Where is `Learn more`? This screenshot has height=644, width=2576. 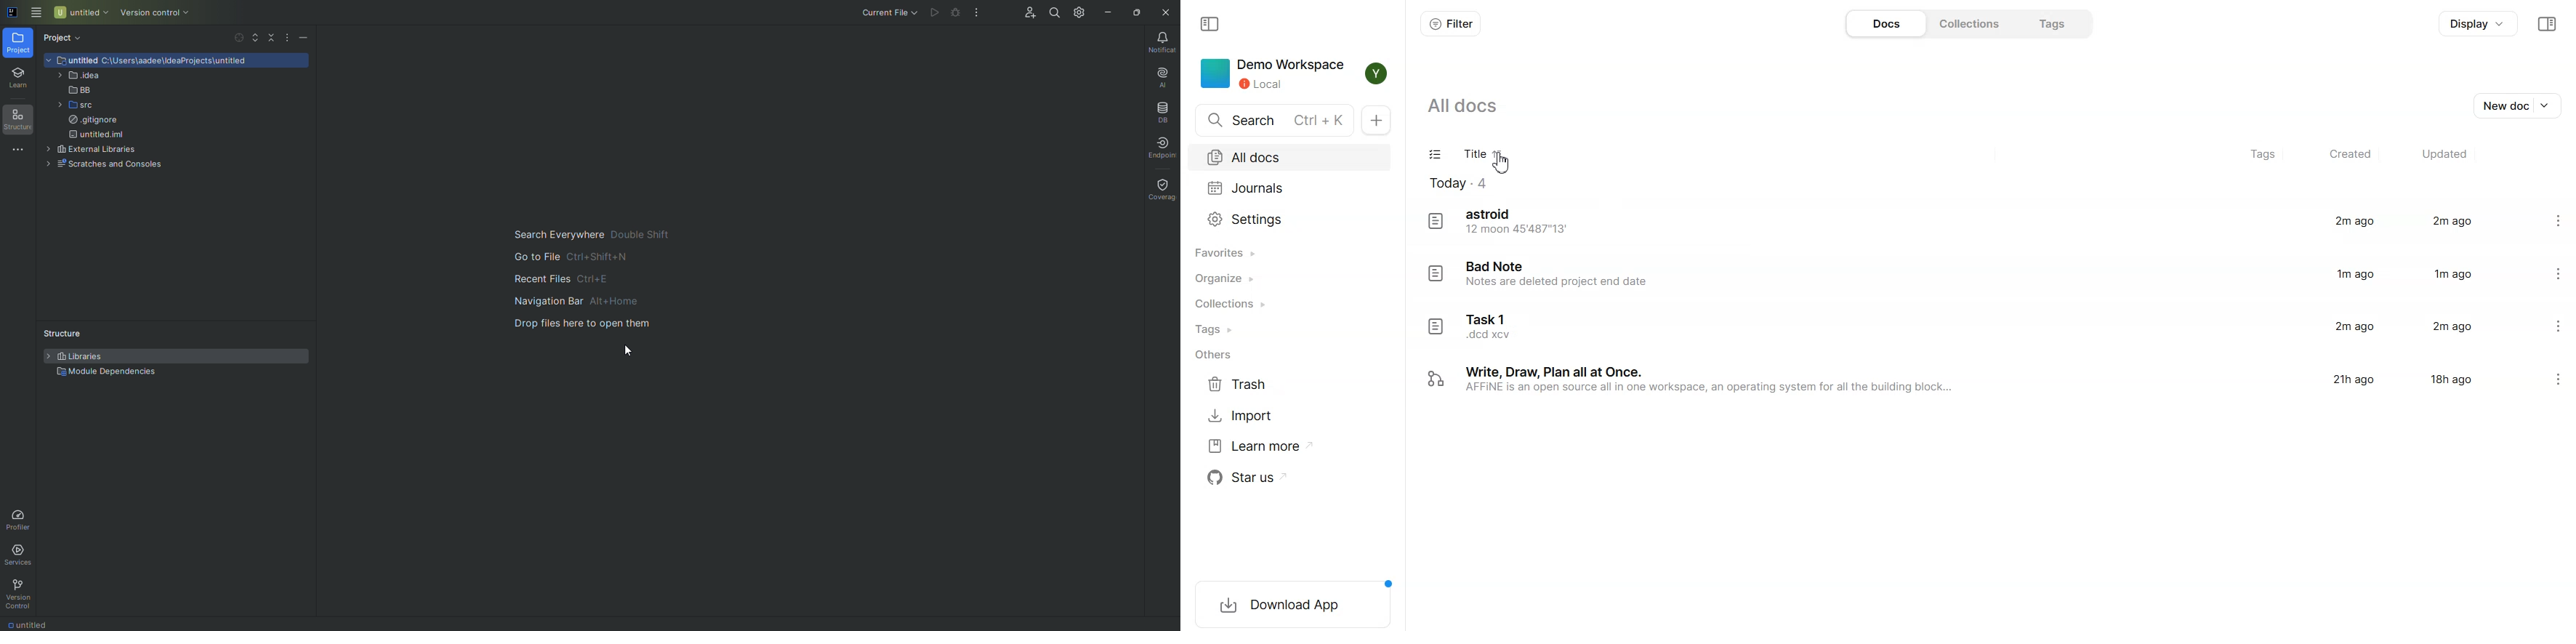 Learn more is located at coordinates (1258, 446).